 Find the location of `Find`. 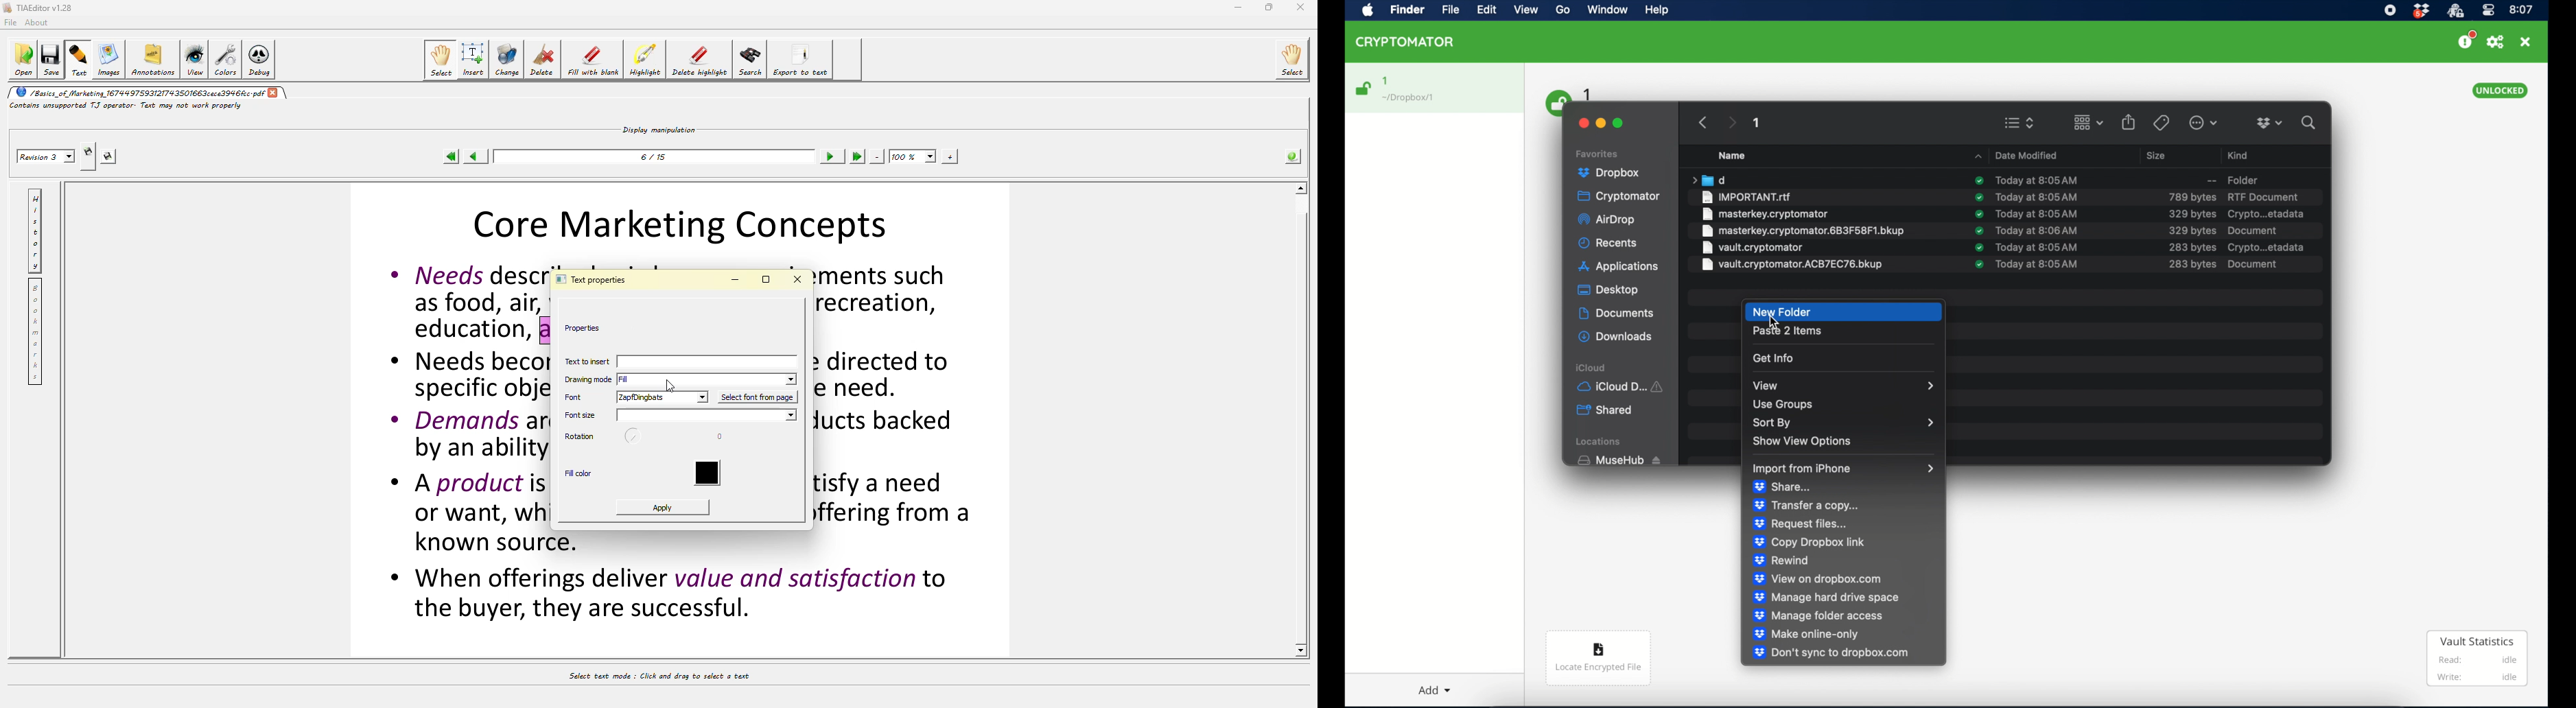

Find is located at coordinates (1410, 10).